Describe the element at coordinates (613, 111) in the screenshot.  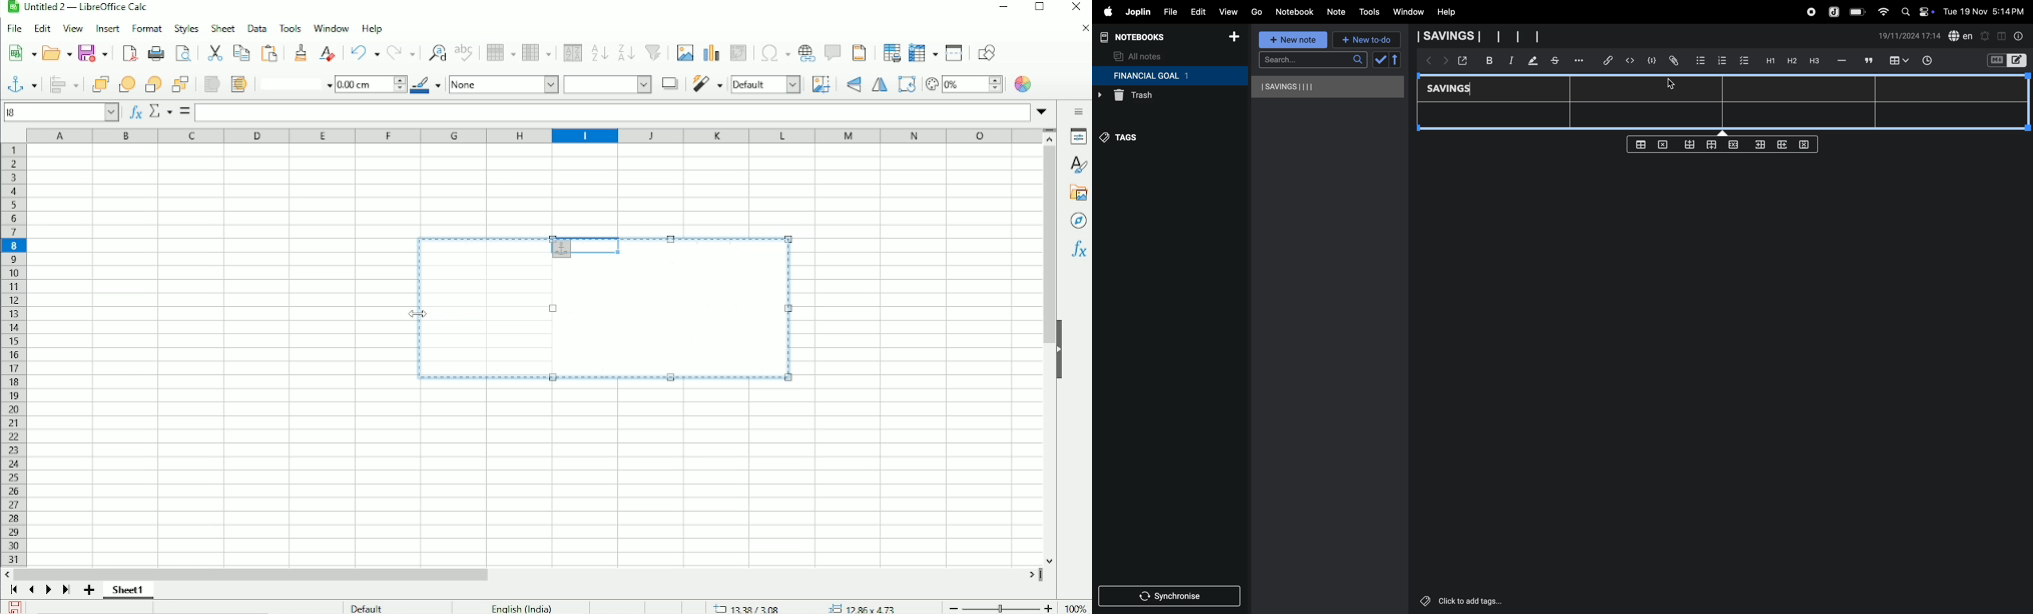
I see `Input line` at that location.